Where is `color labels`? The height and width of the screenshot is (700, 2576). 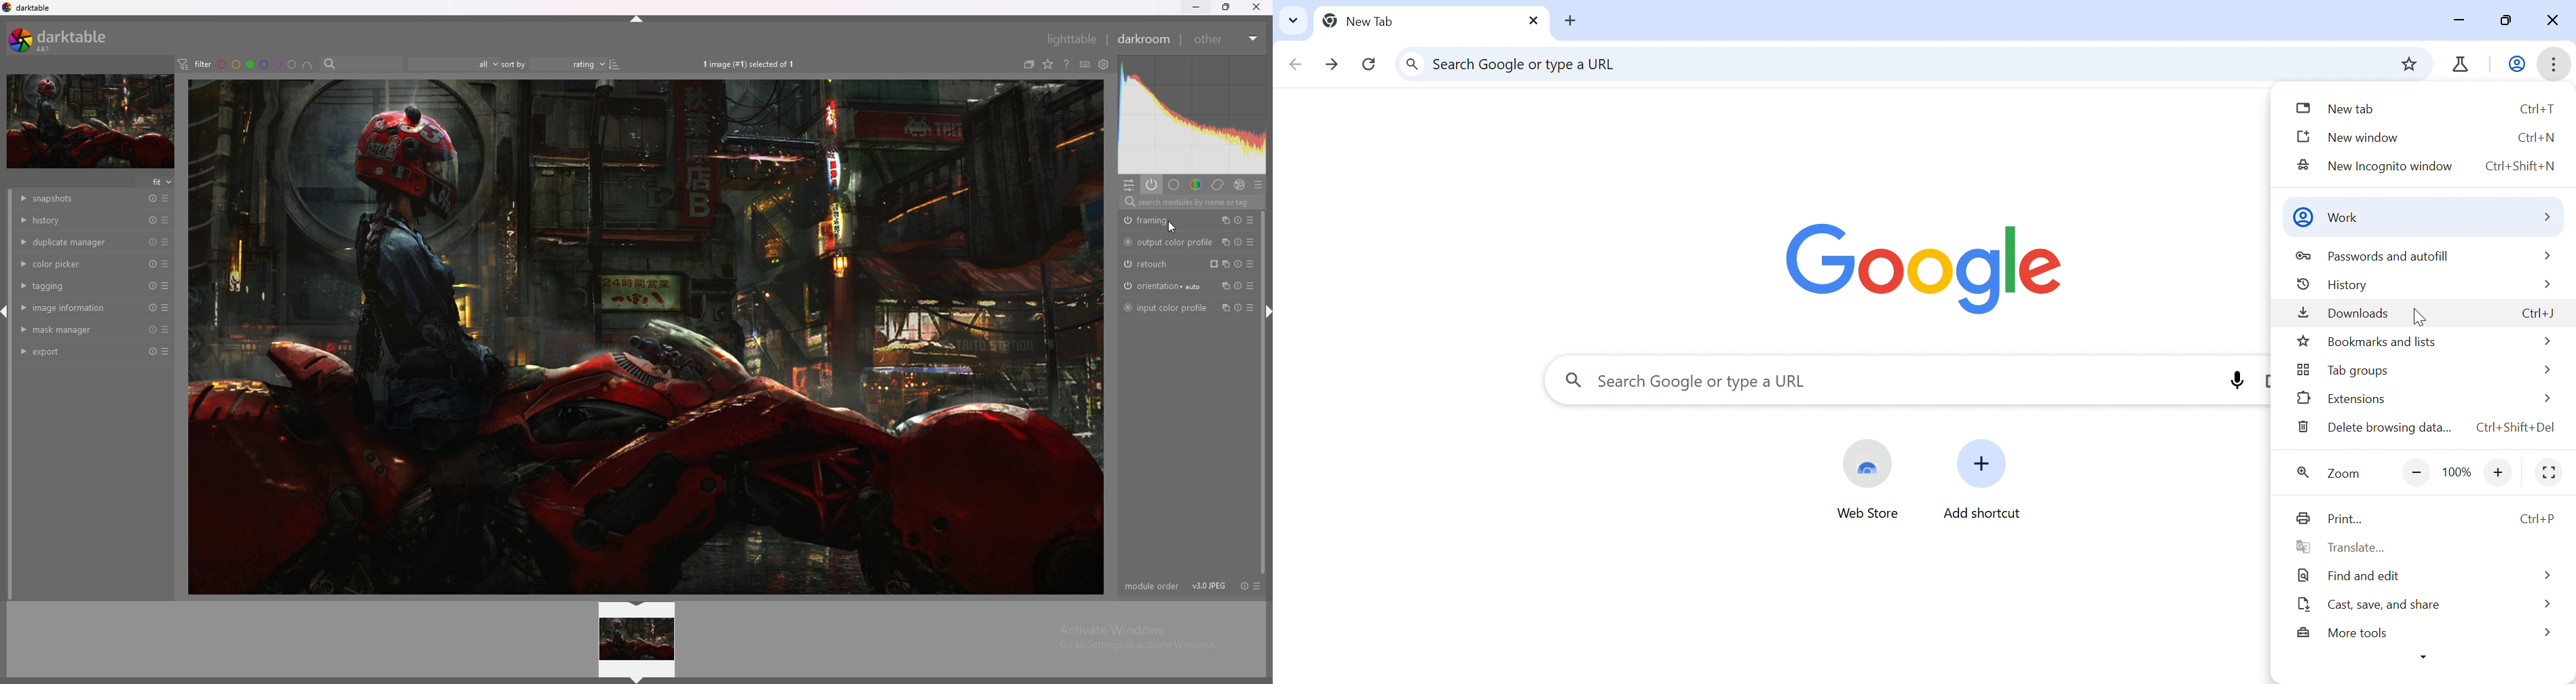 color labels is located at coordinates (258, 64).